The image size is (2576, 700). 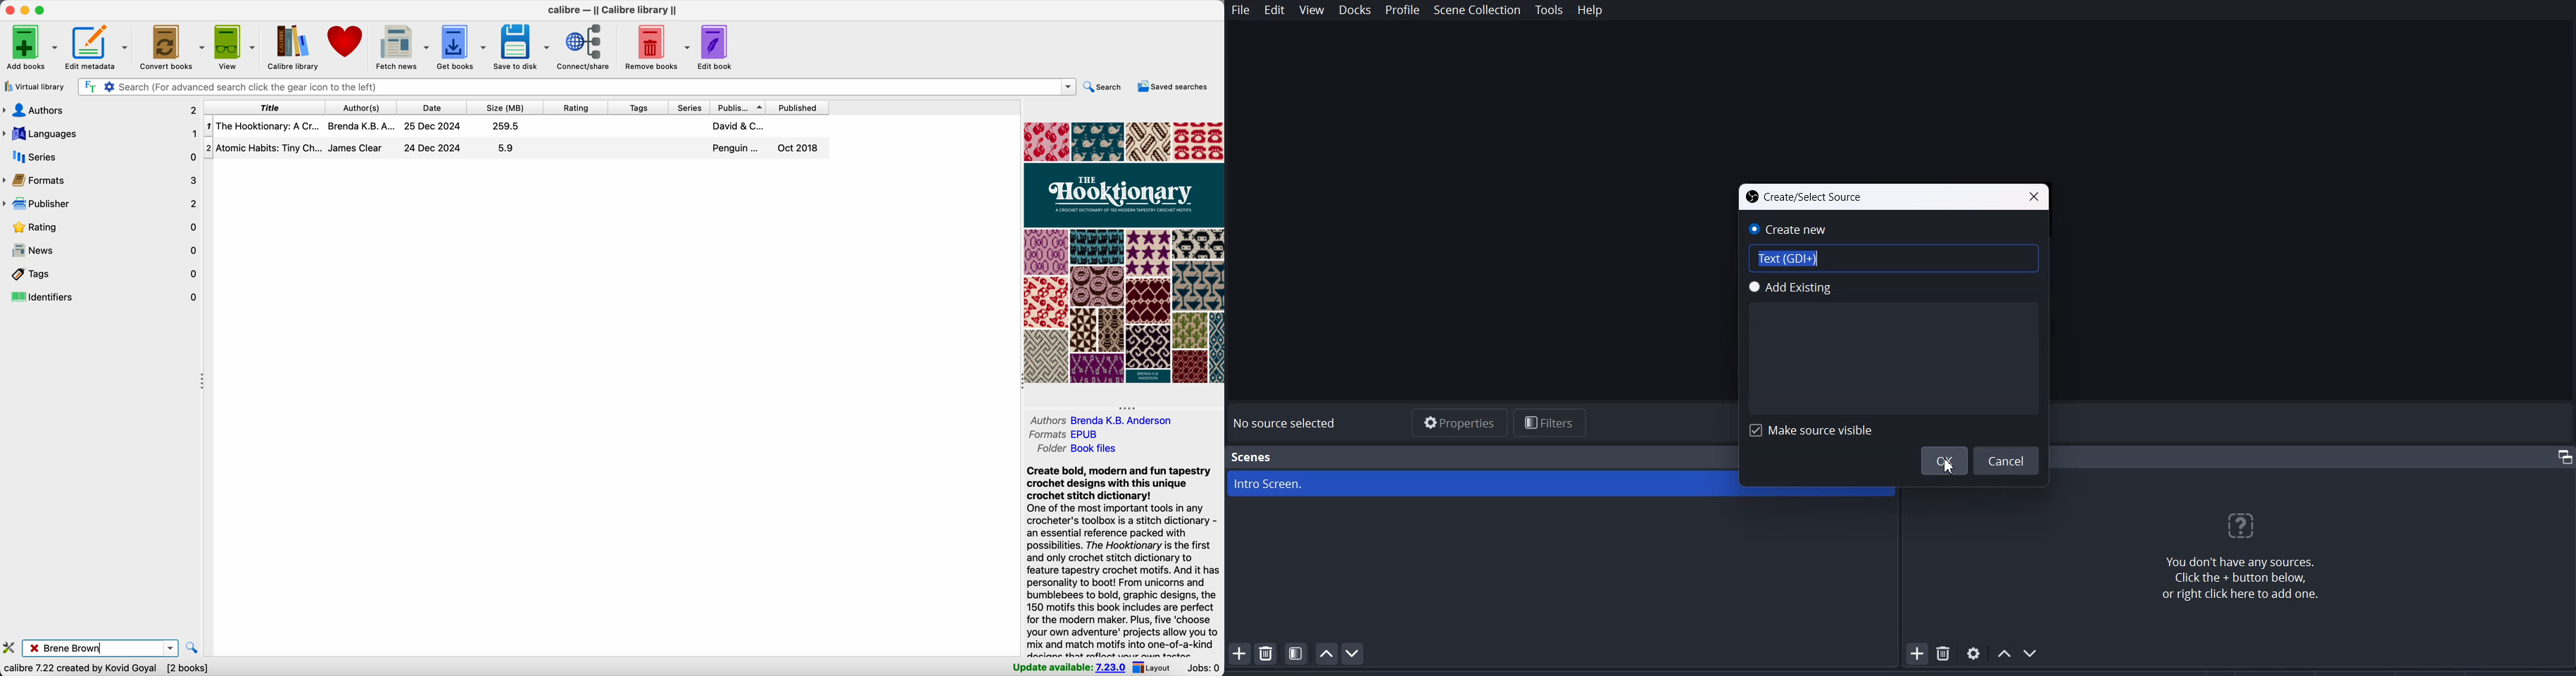 I want to click on Text (GDI +), so click(x=1793, y=258).